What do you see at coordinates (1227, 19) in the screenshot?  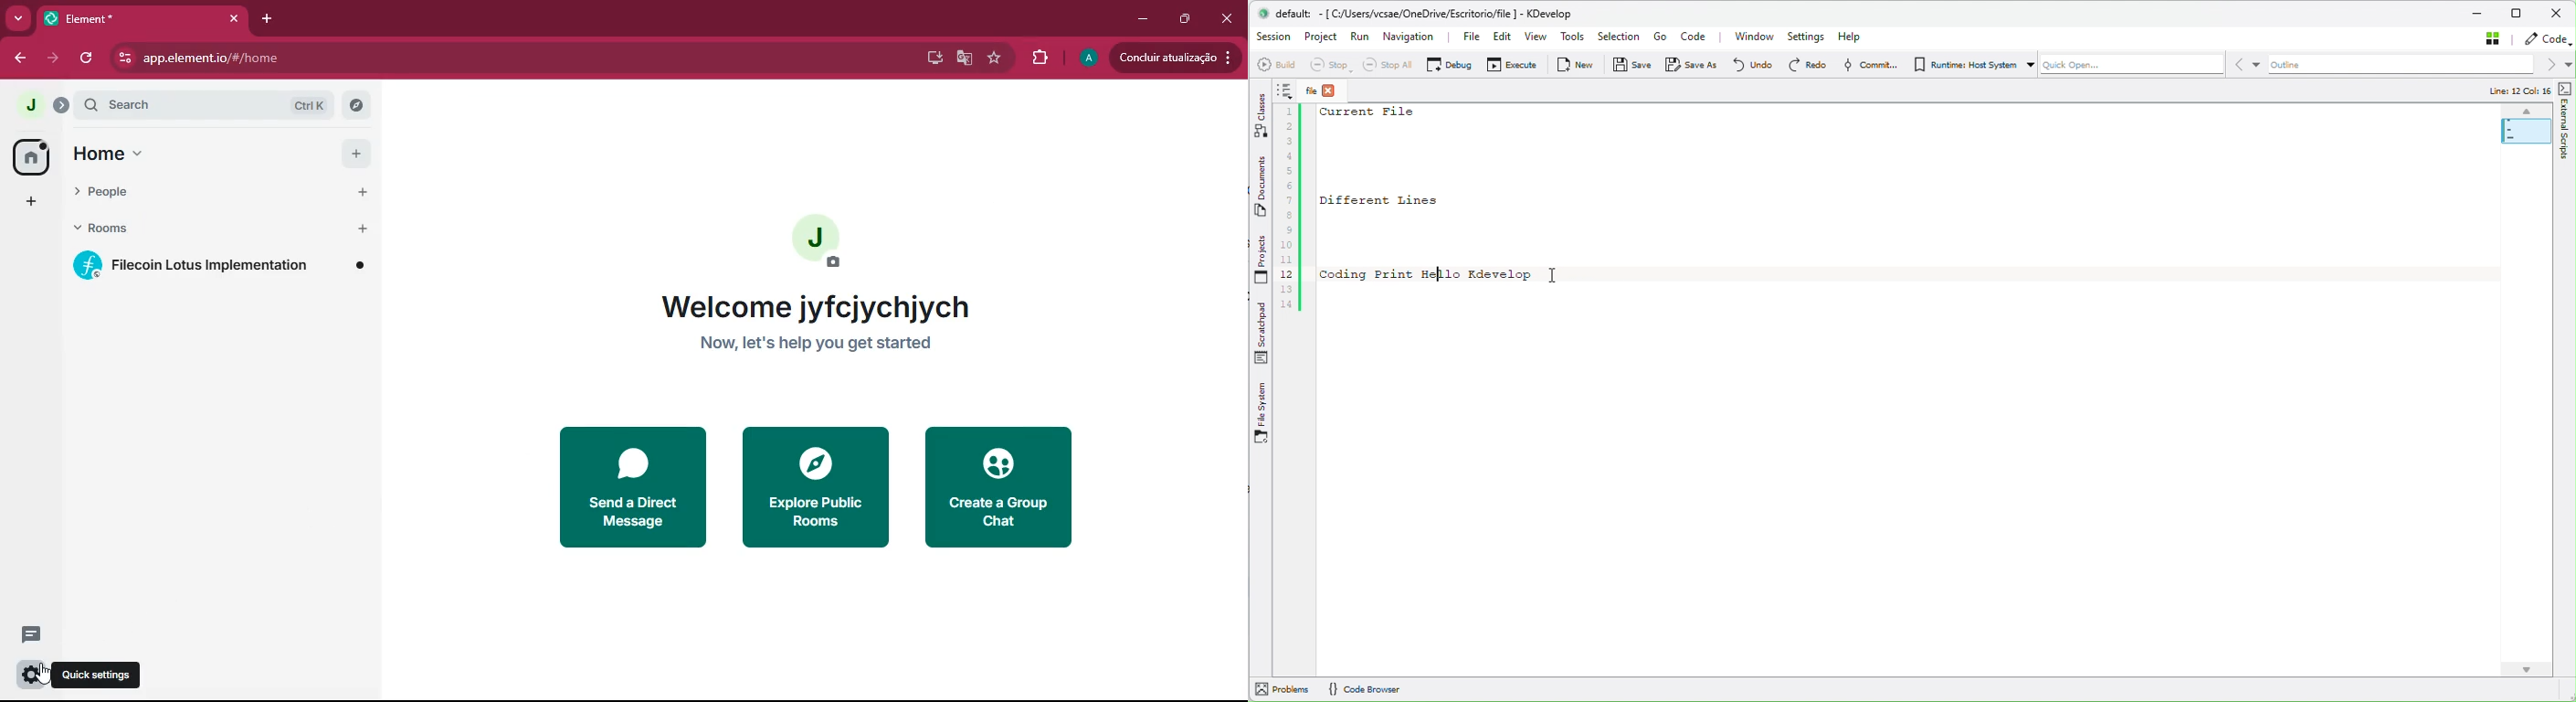 I see `close` at bounding box center [1227, 19].